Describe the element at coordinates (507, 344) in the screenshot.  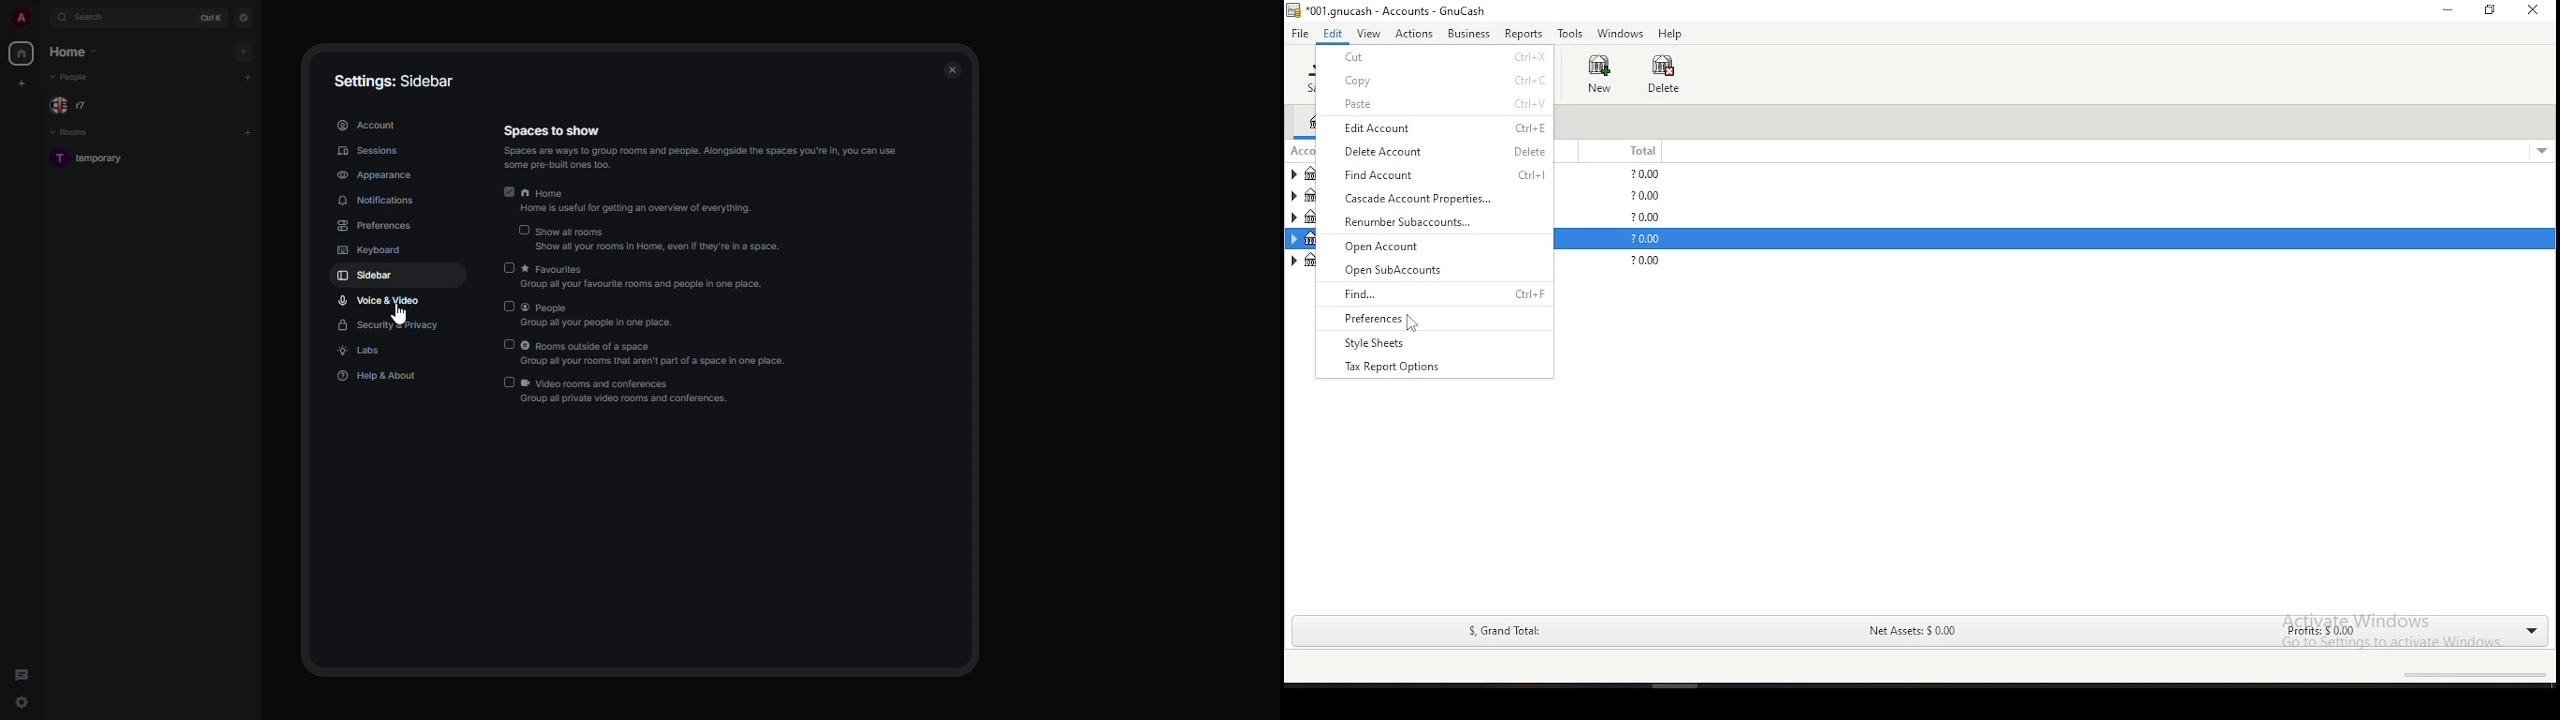
I see `disabled` at that location.